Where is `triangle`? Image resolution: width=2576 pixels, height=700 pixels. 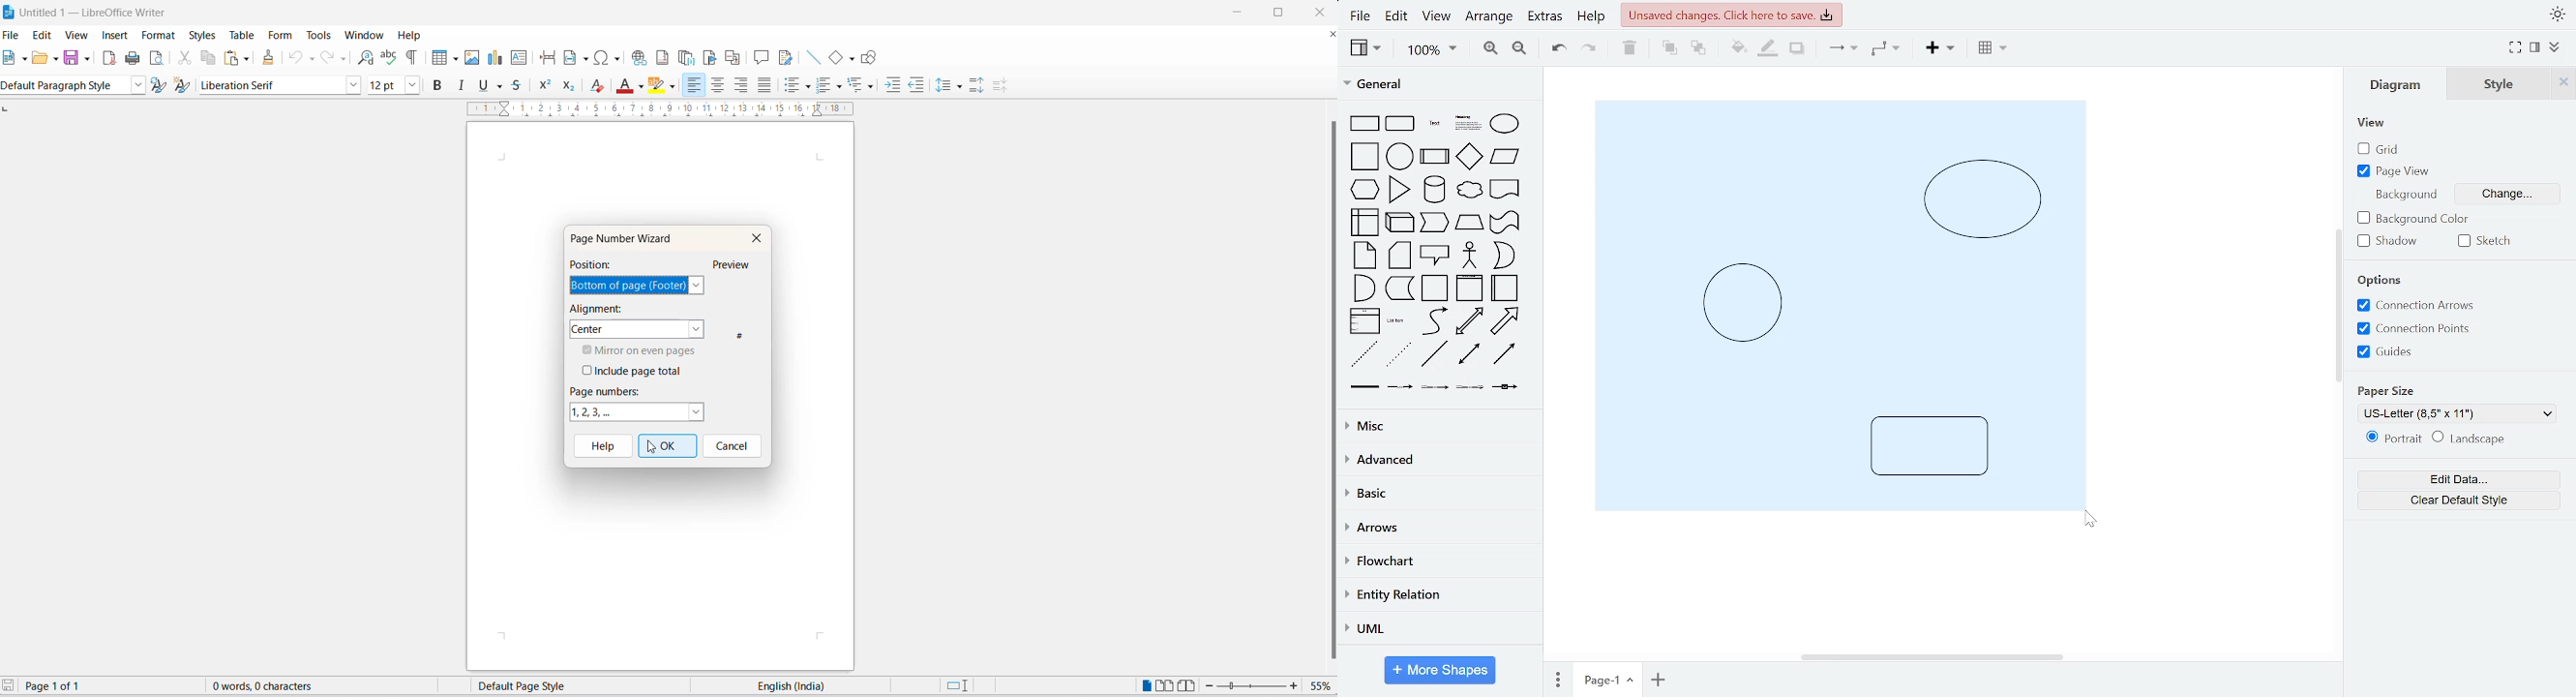 triangle is located at coordinates (1399, 190).